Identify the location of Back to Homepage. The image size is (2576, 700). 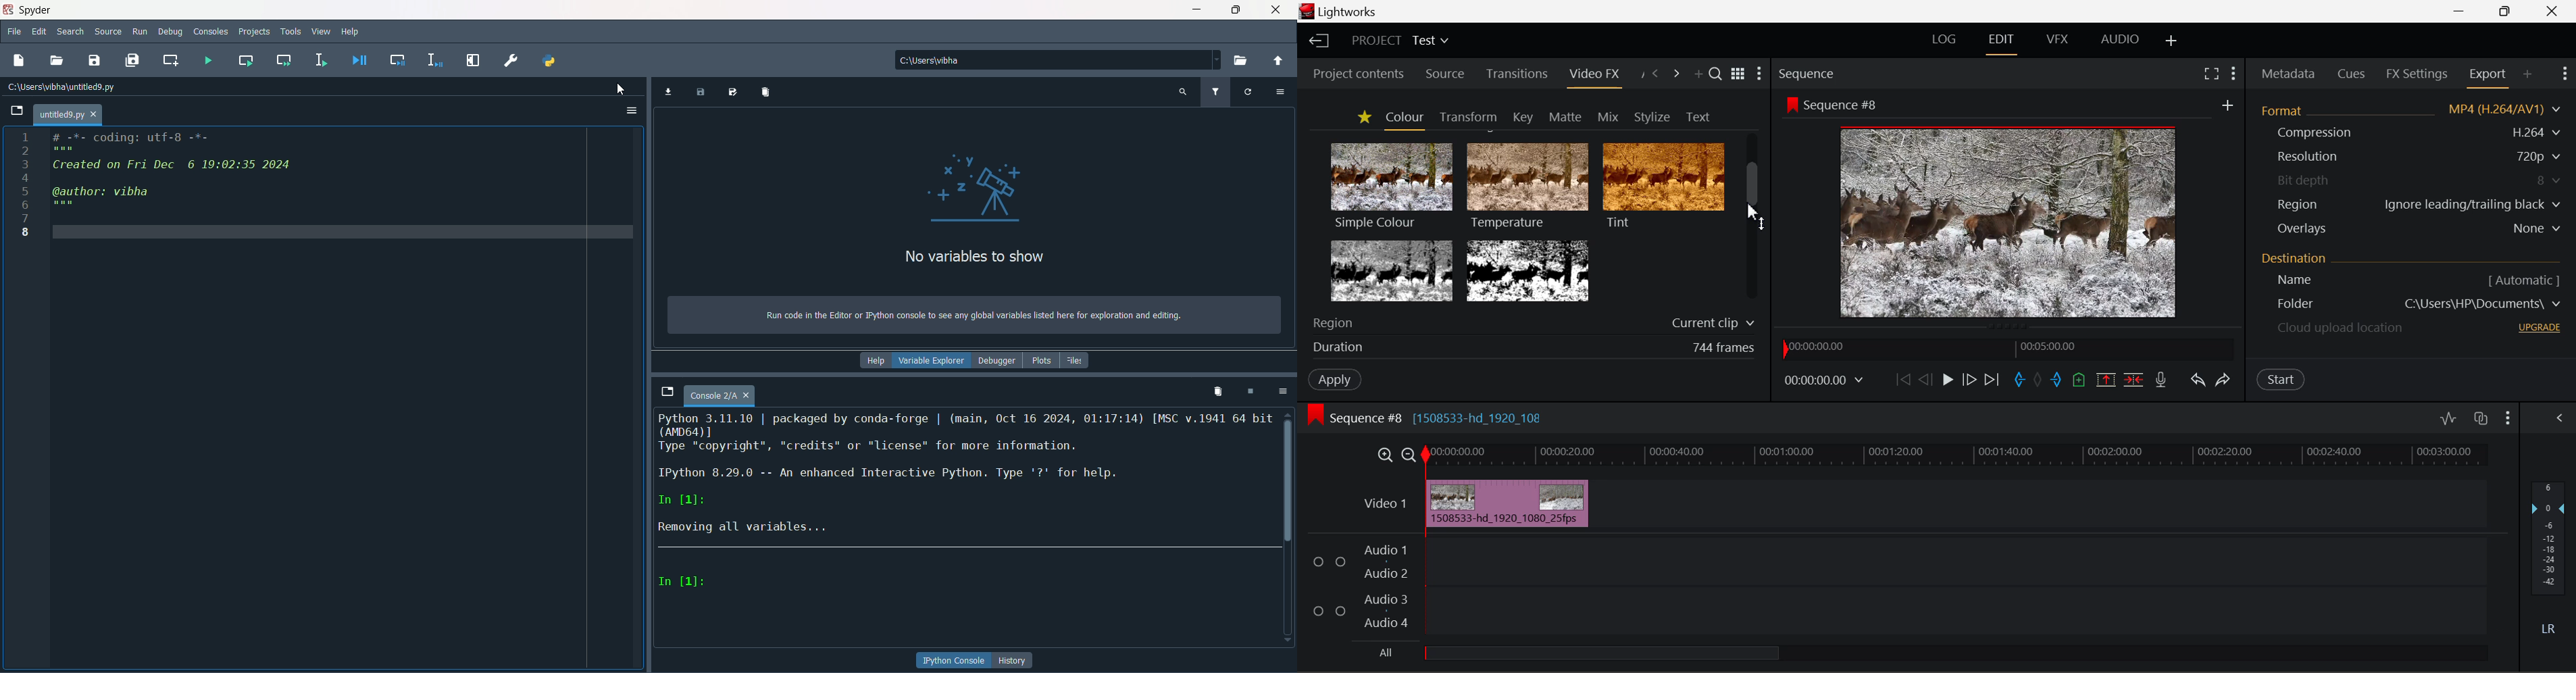
(1318, 39).